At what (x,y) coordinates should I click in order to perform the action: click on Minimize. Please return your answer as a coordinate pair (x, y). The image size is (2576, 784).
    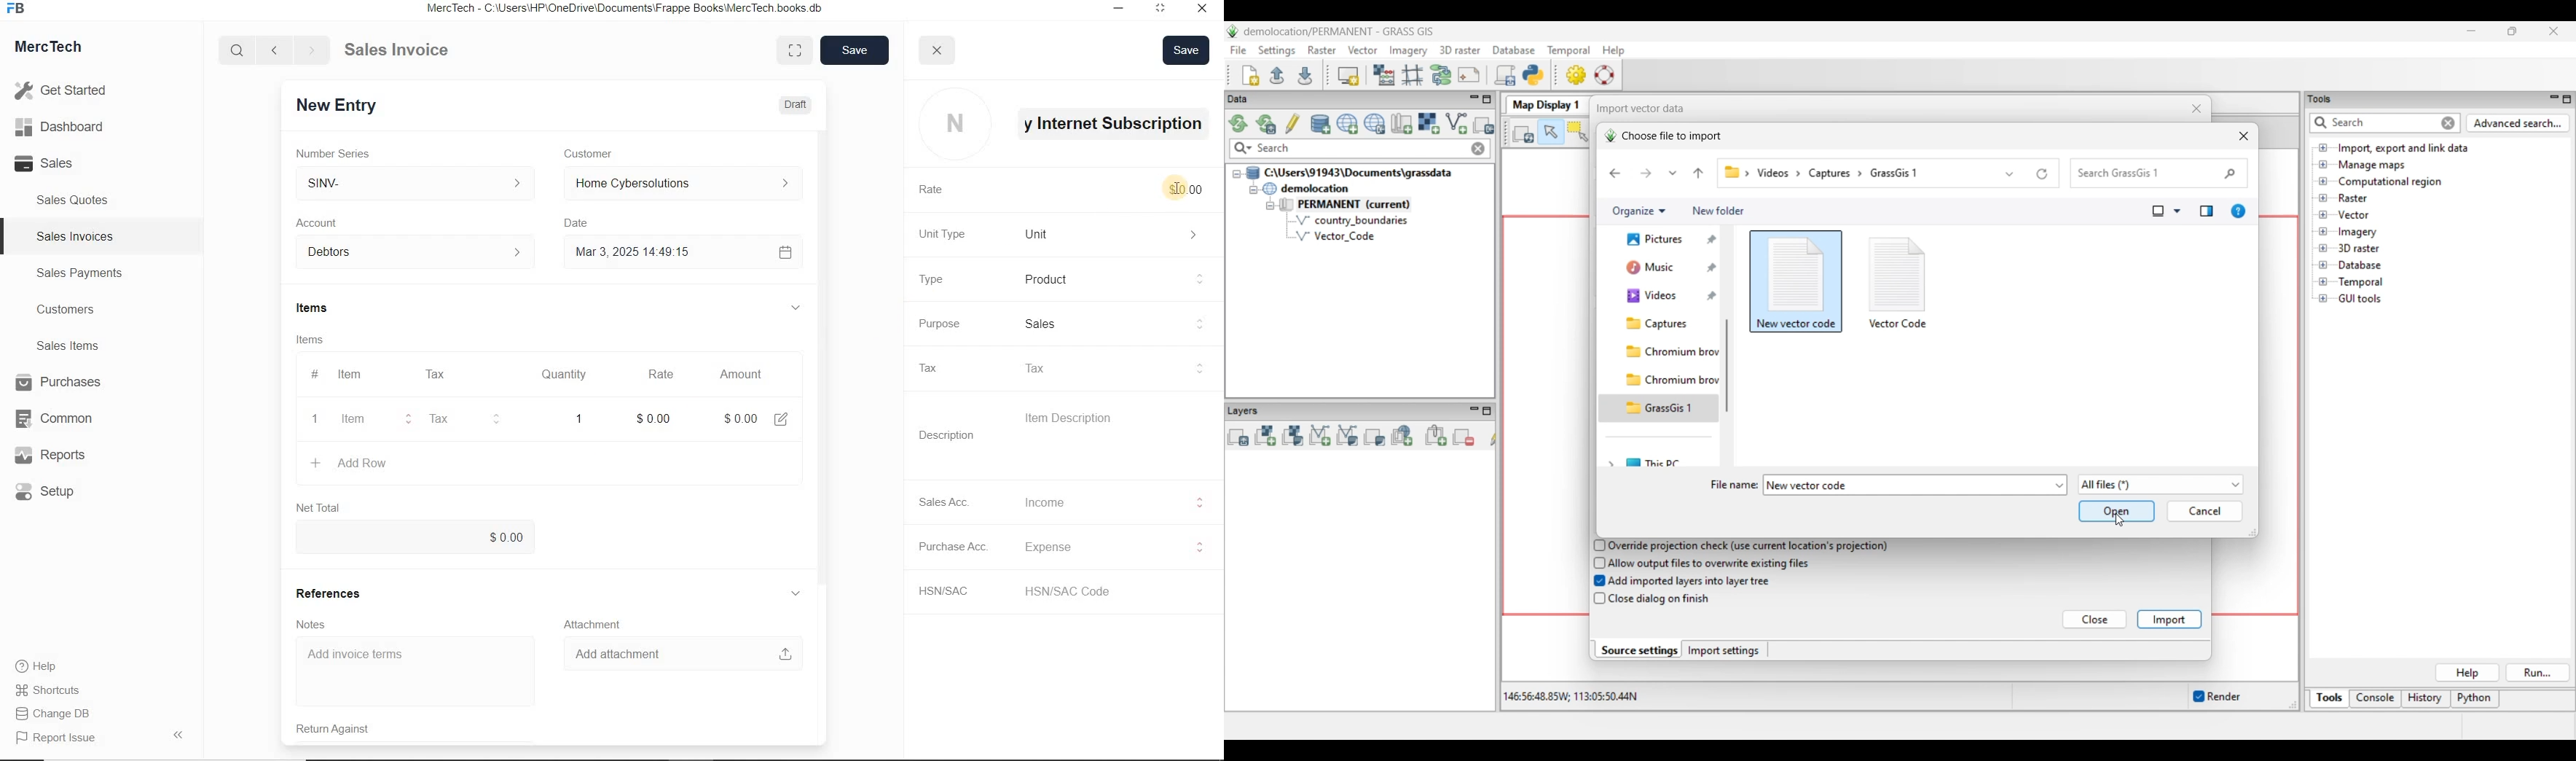
    Looking at the image, I should click on (1118, 10).